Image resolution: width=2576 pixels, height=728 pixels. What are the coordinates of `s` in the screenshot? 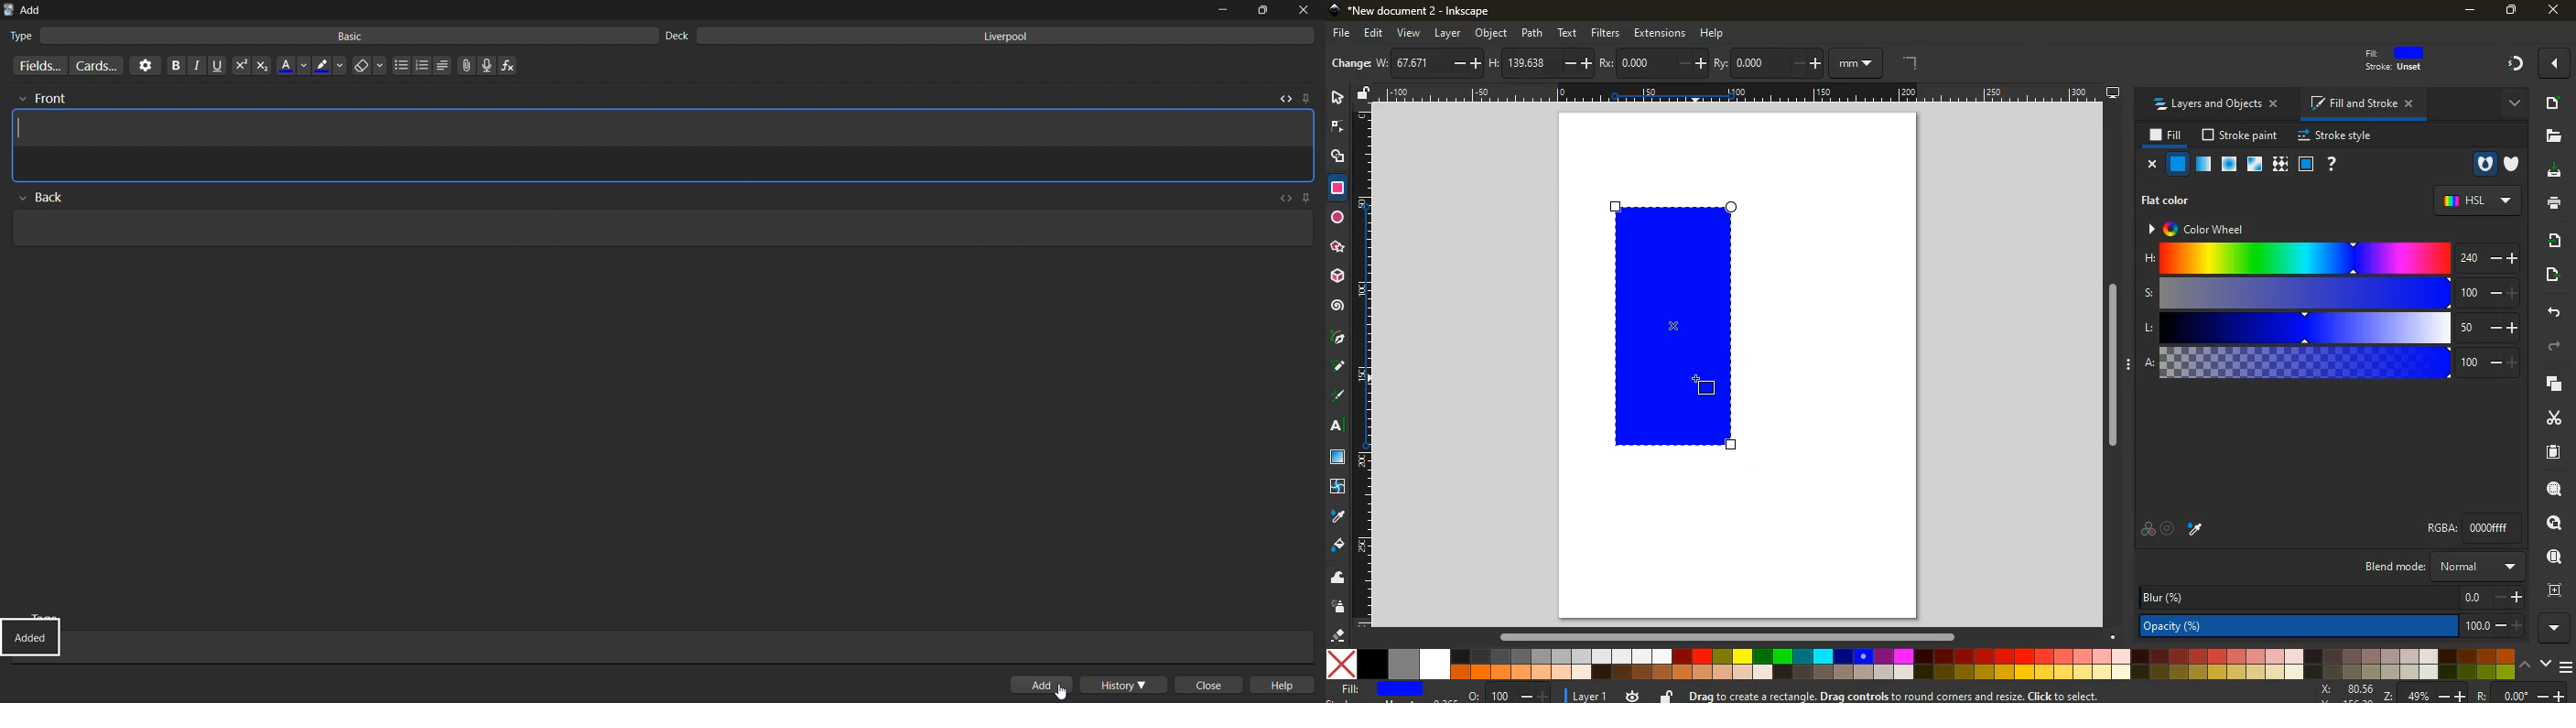 It's located at (2335, 293).